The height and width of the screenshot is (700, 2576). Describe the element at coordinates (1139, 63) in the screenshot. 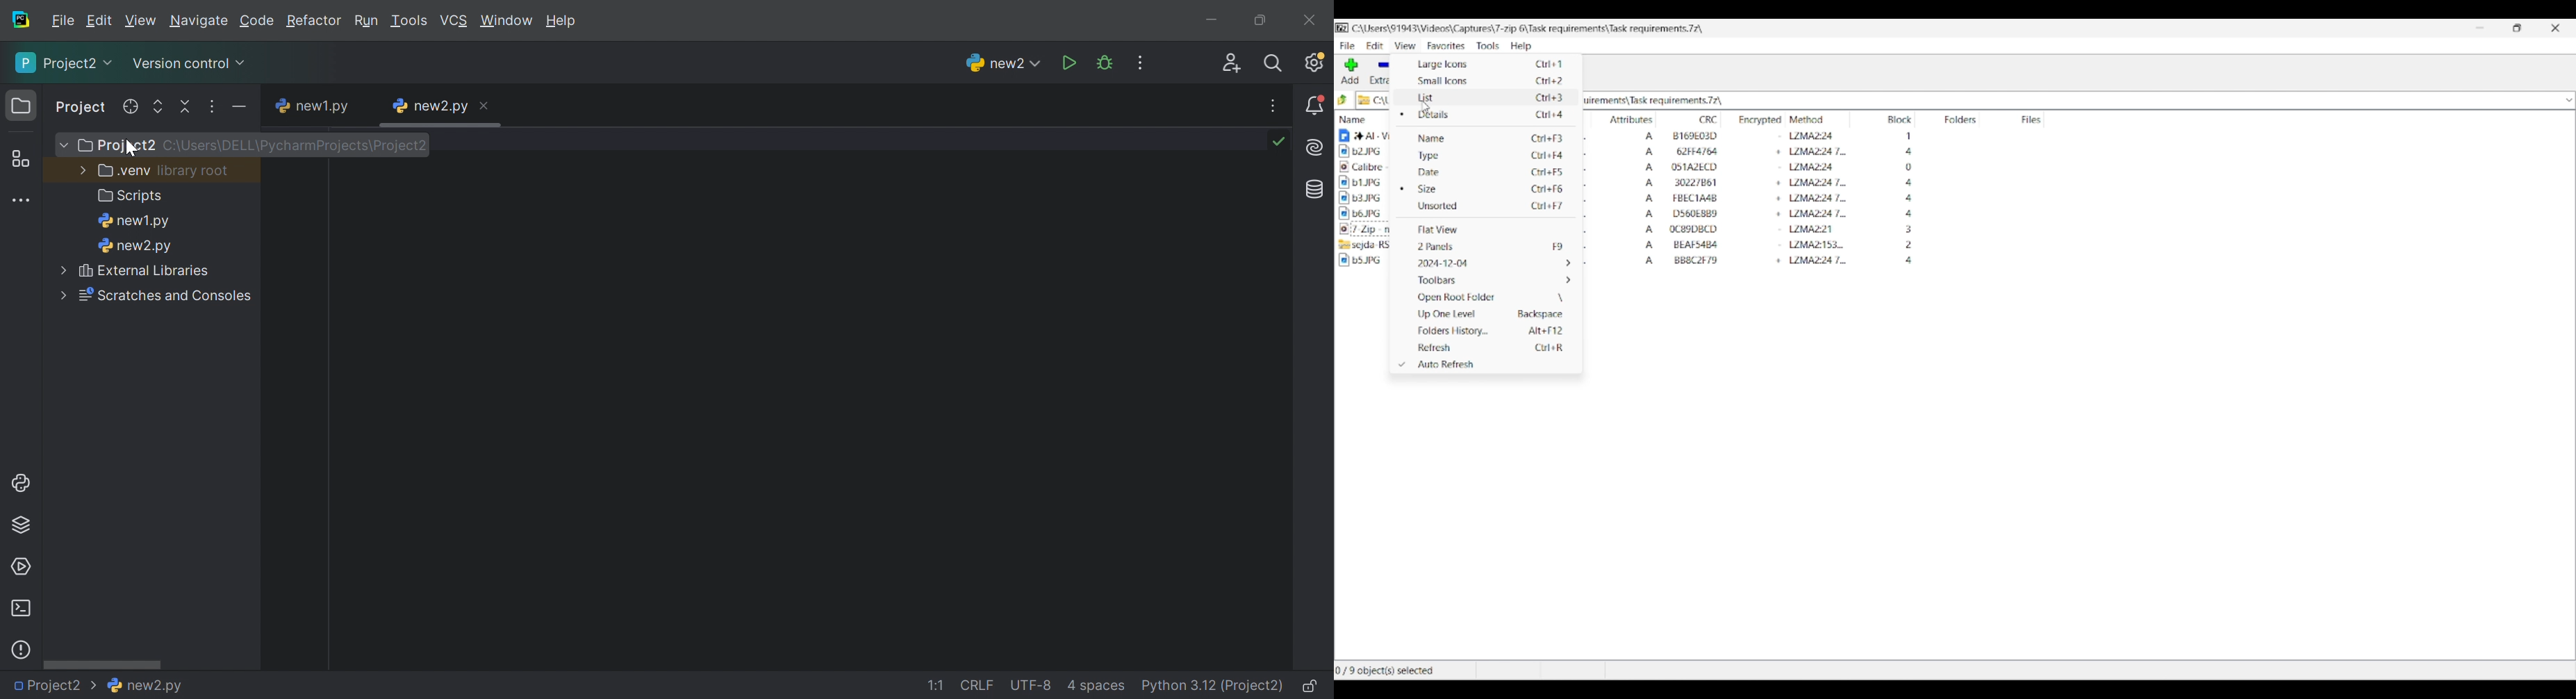

I see `More actions` at that location.